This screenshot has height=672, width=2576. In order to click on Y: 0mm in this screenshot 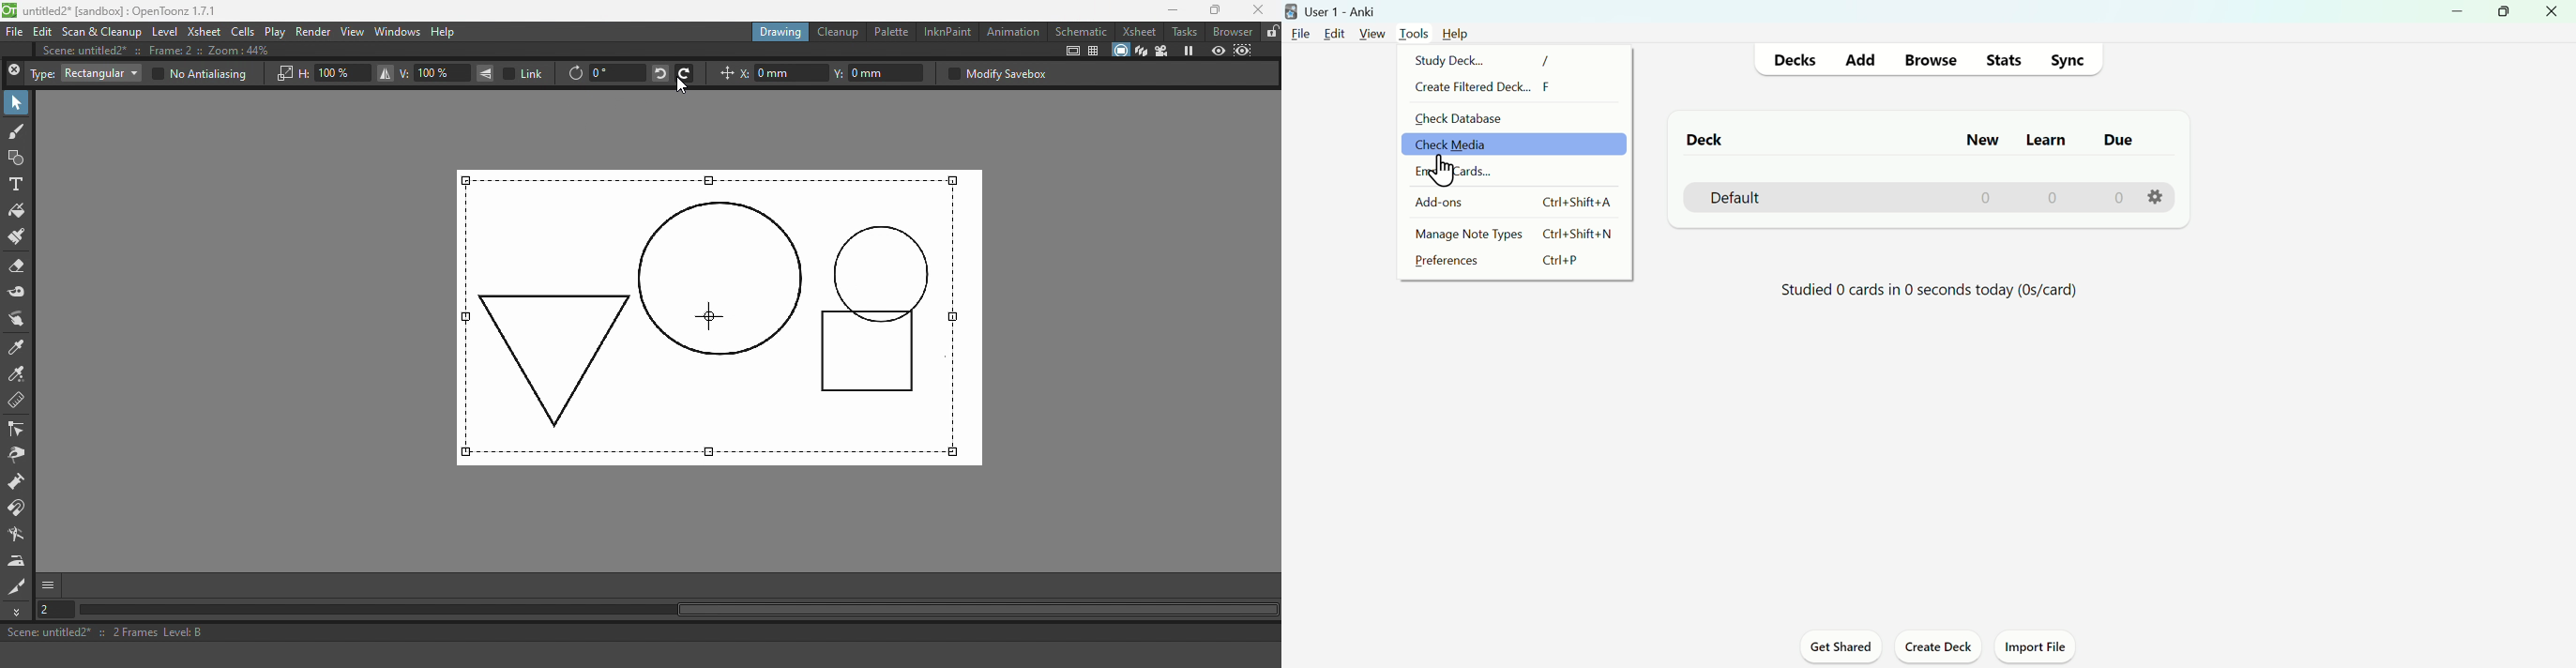, I will do `click(881, 73)`.